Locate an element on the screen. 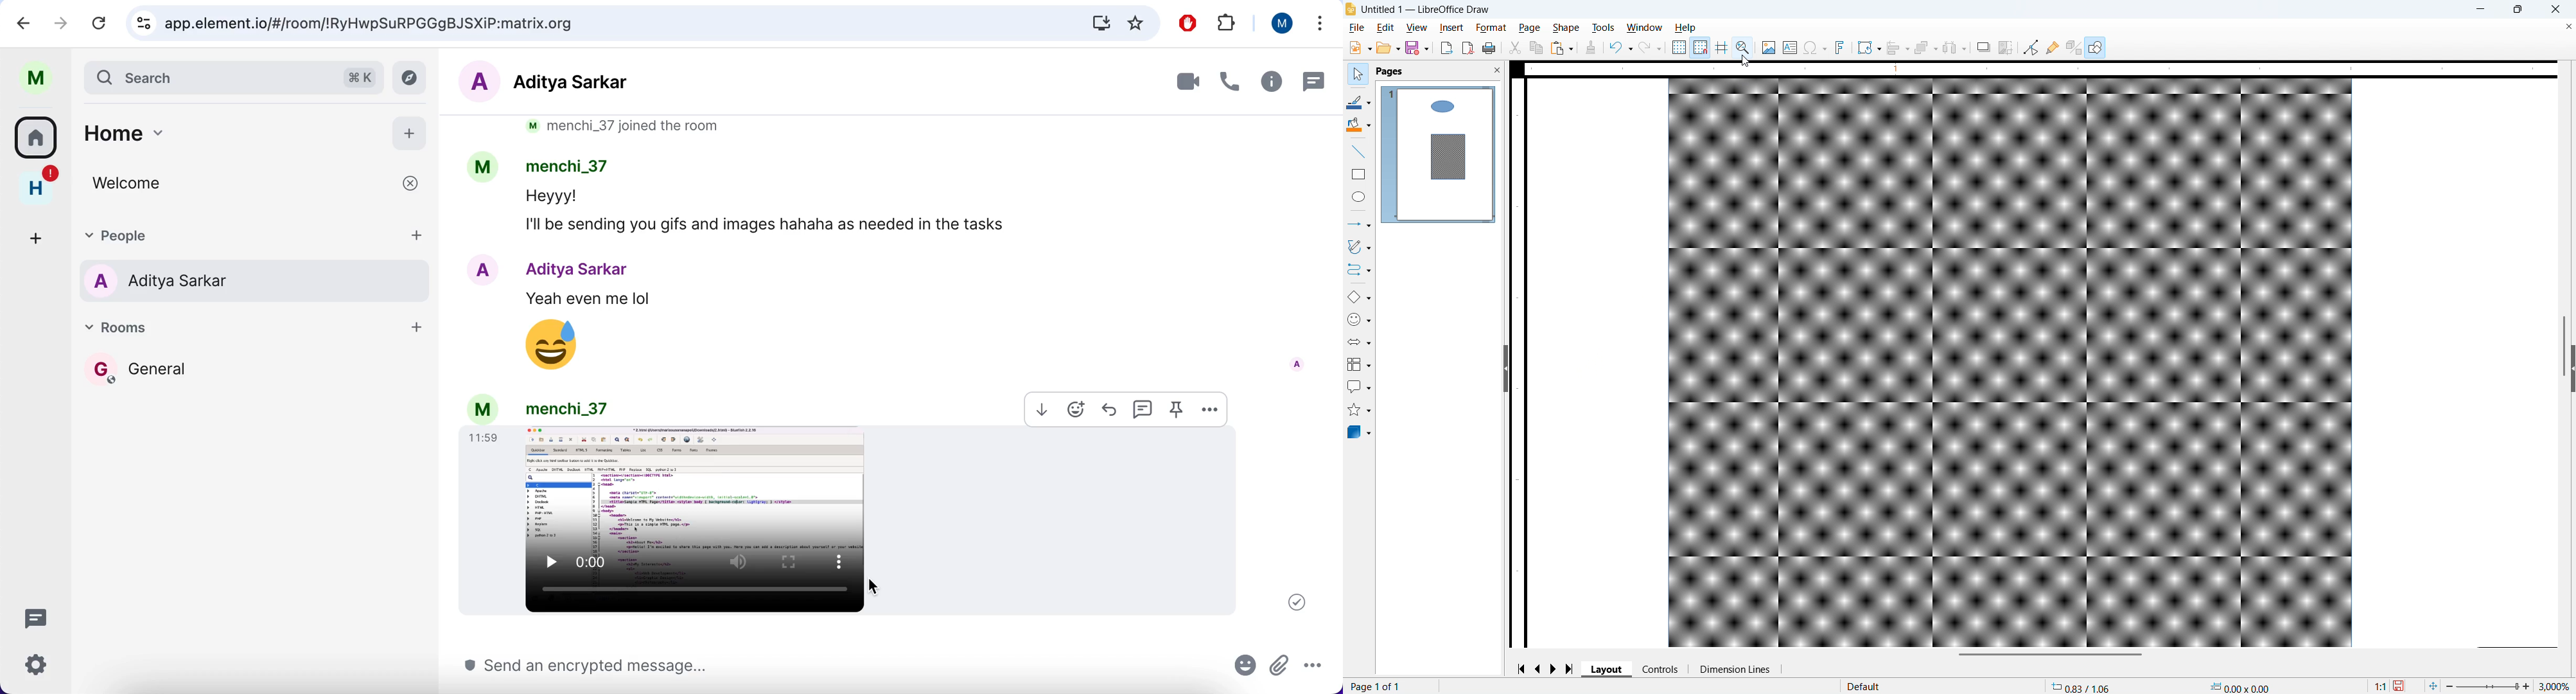 This screenshot has height=700, width=2576. Window  is located at coordinates (1645, 28).